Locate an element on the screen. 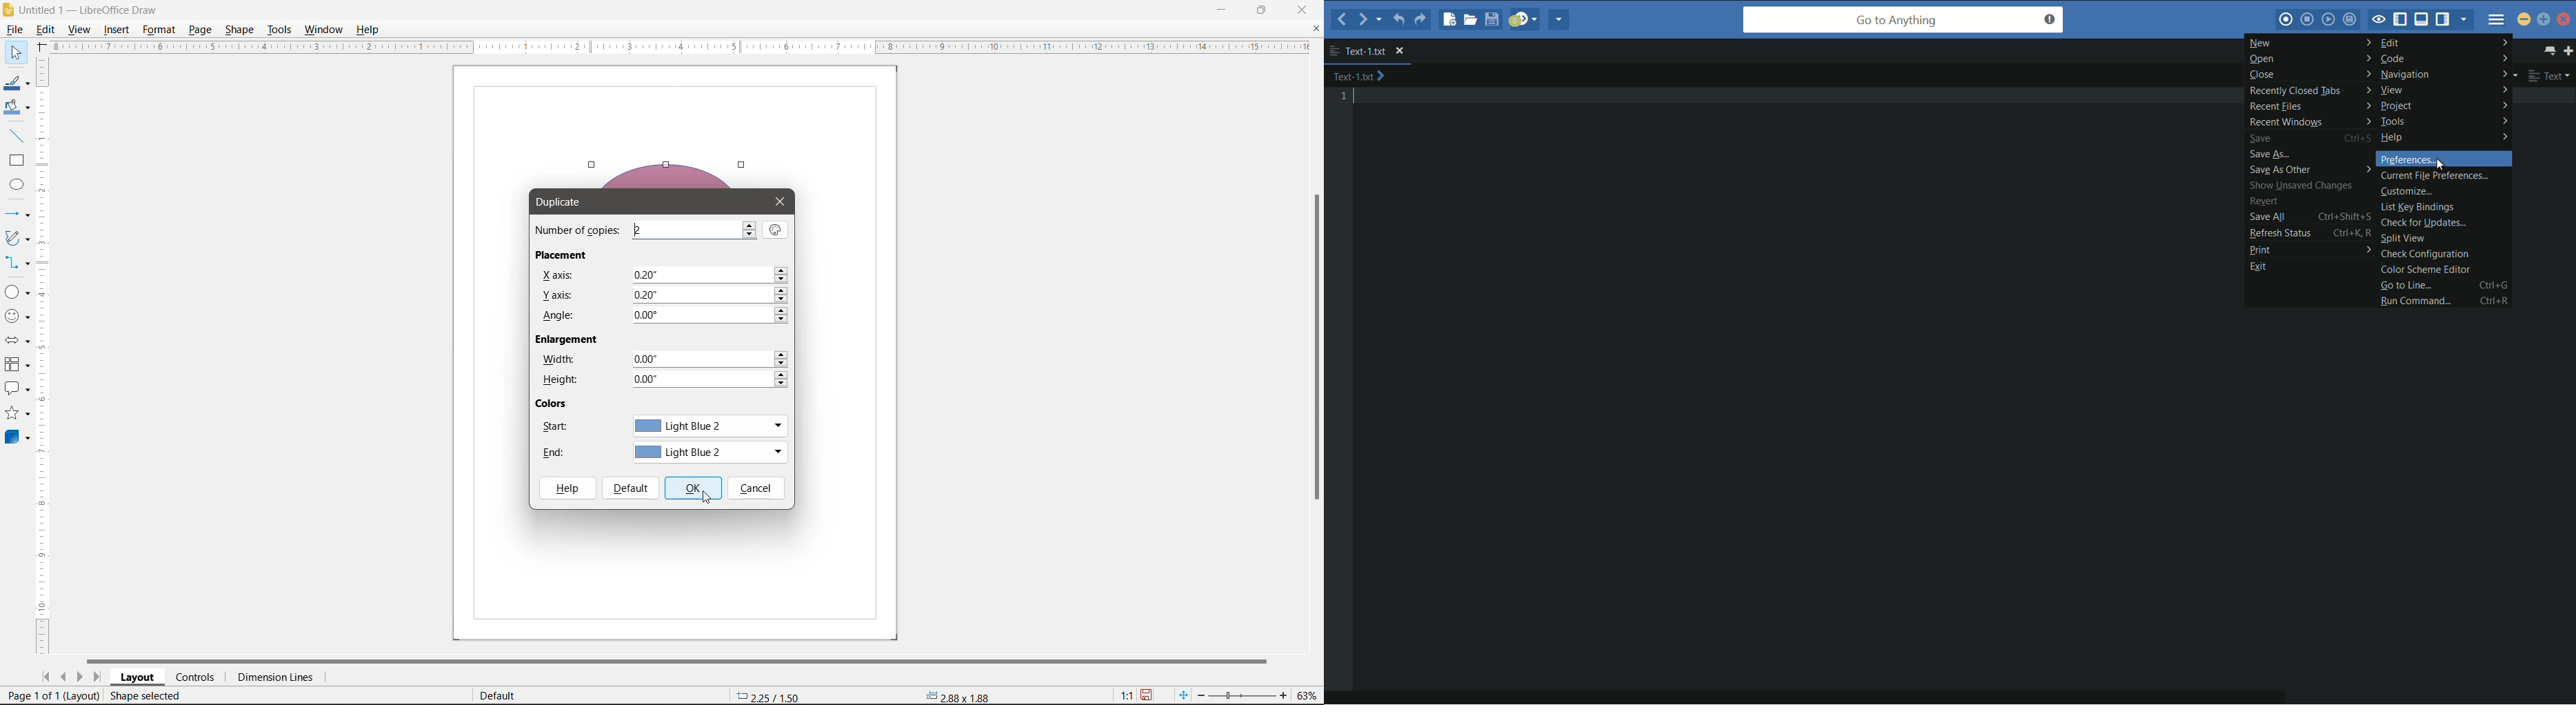  OK is located at coordinates (694, 488).